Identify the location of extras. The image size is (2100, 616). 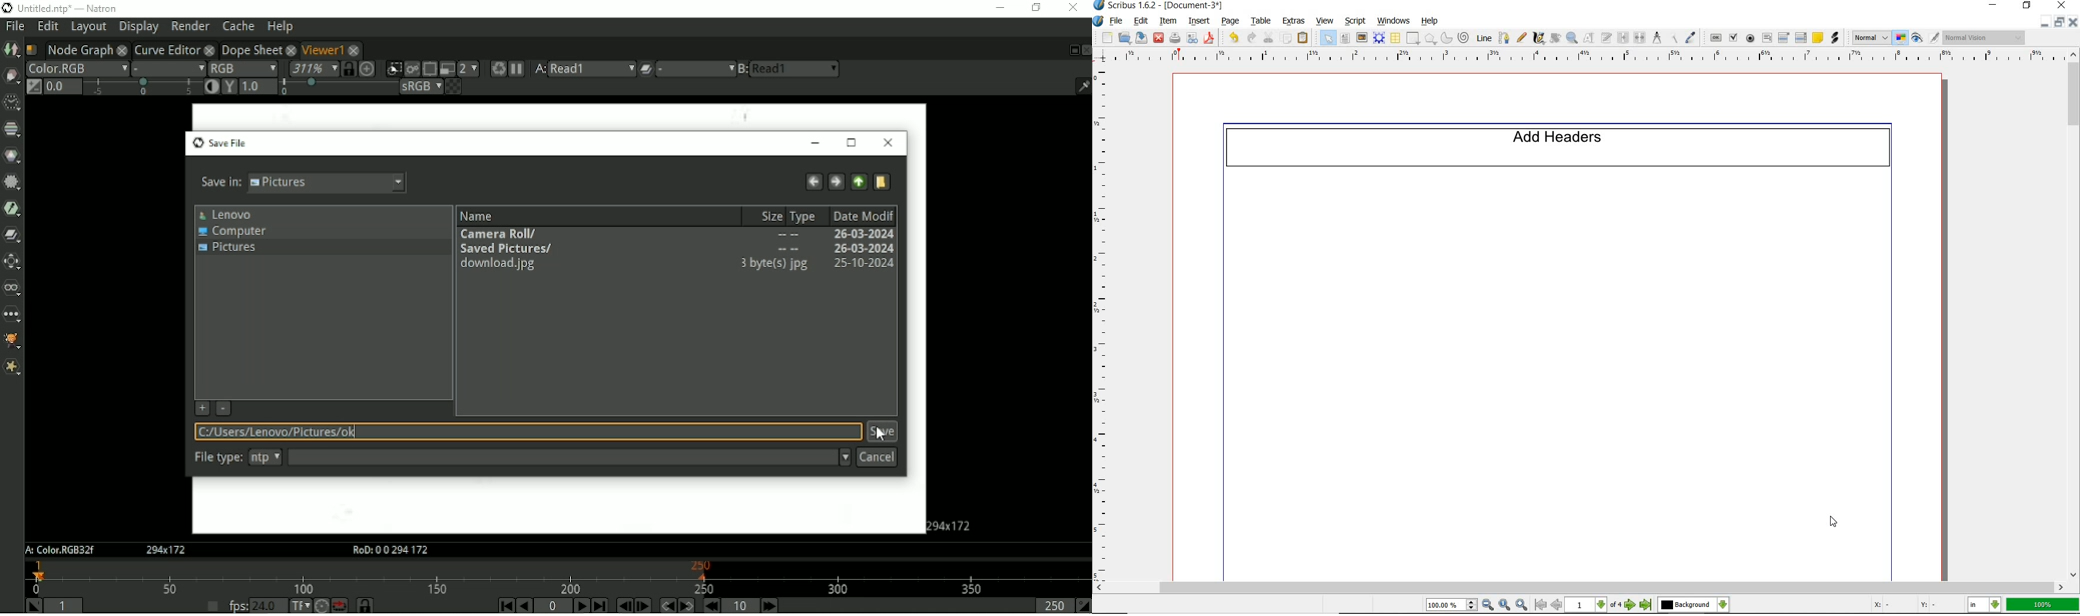
(1295, 20).